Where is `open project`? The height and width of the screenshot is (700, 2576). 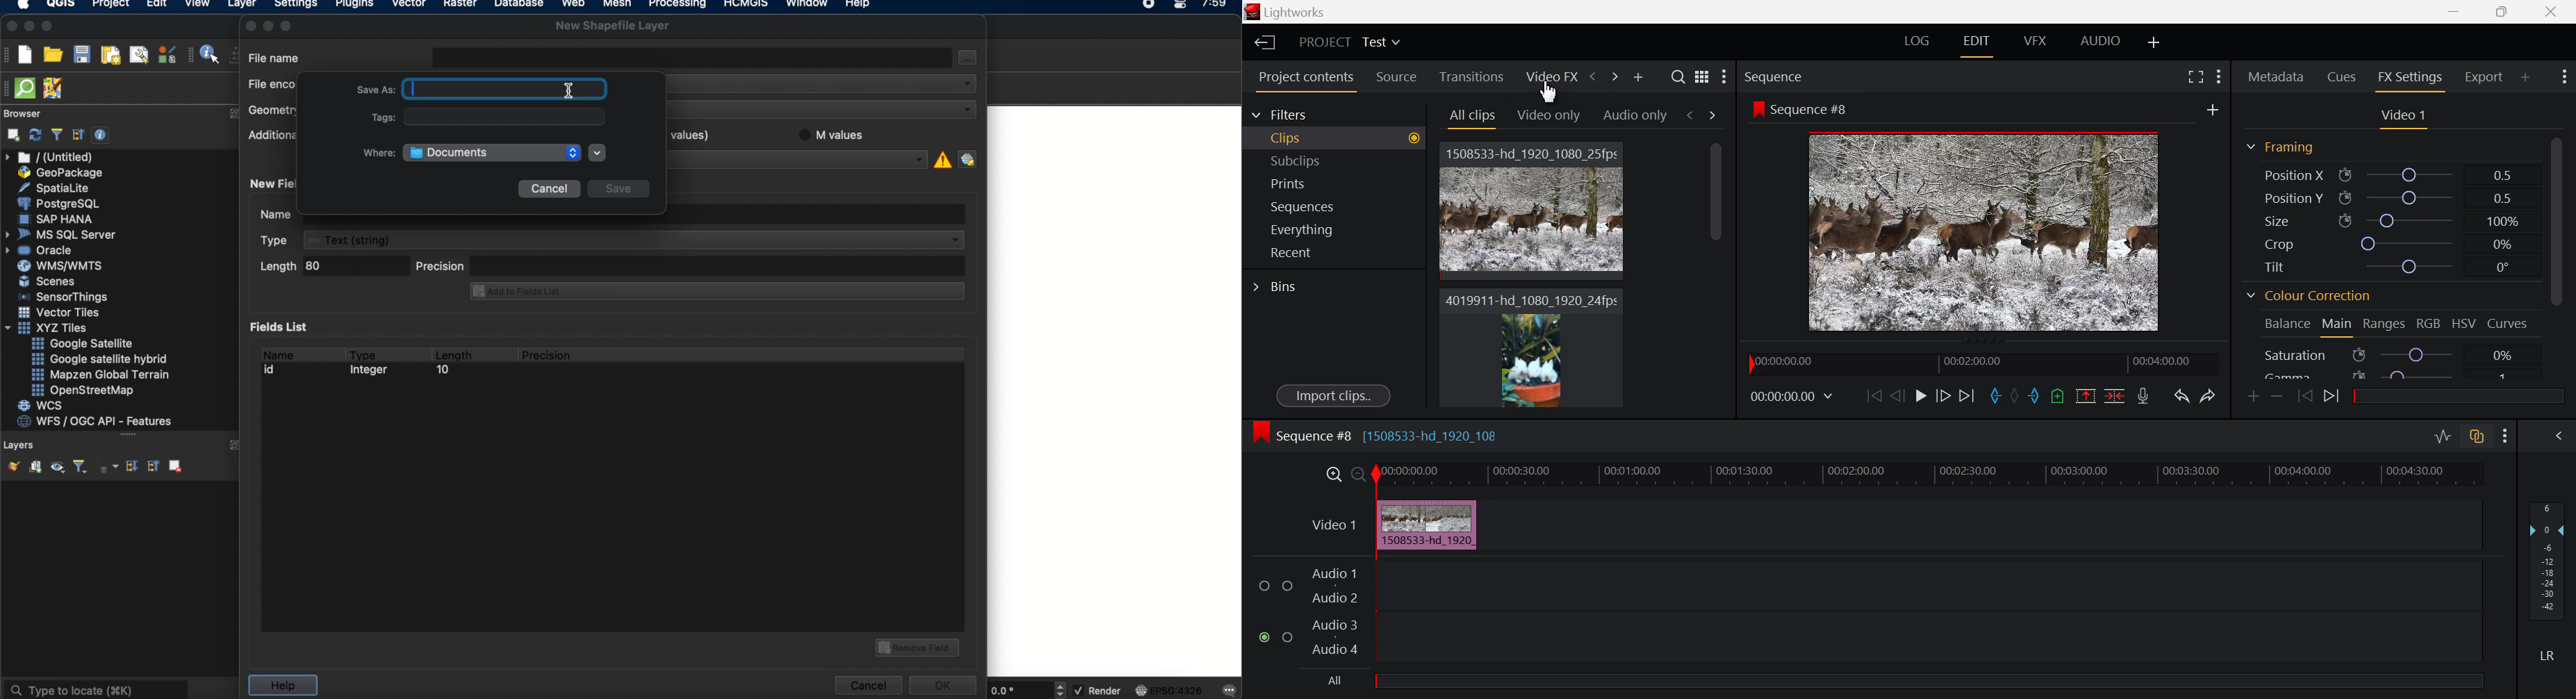 open project is located at coordinates (52, 55).